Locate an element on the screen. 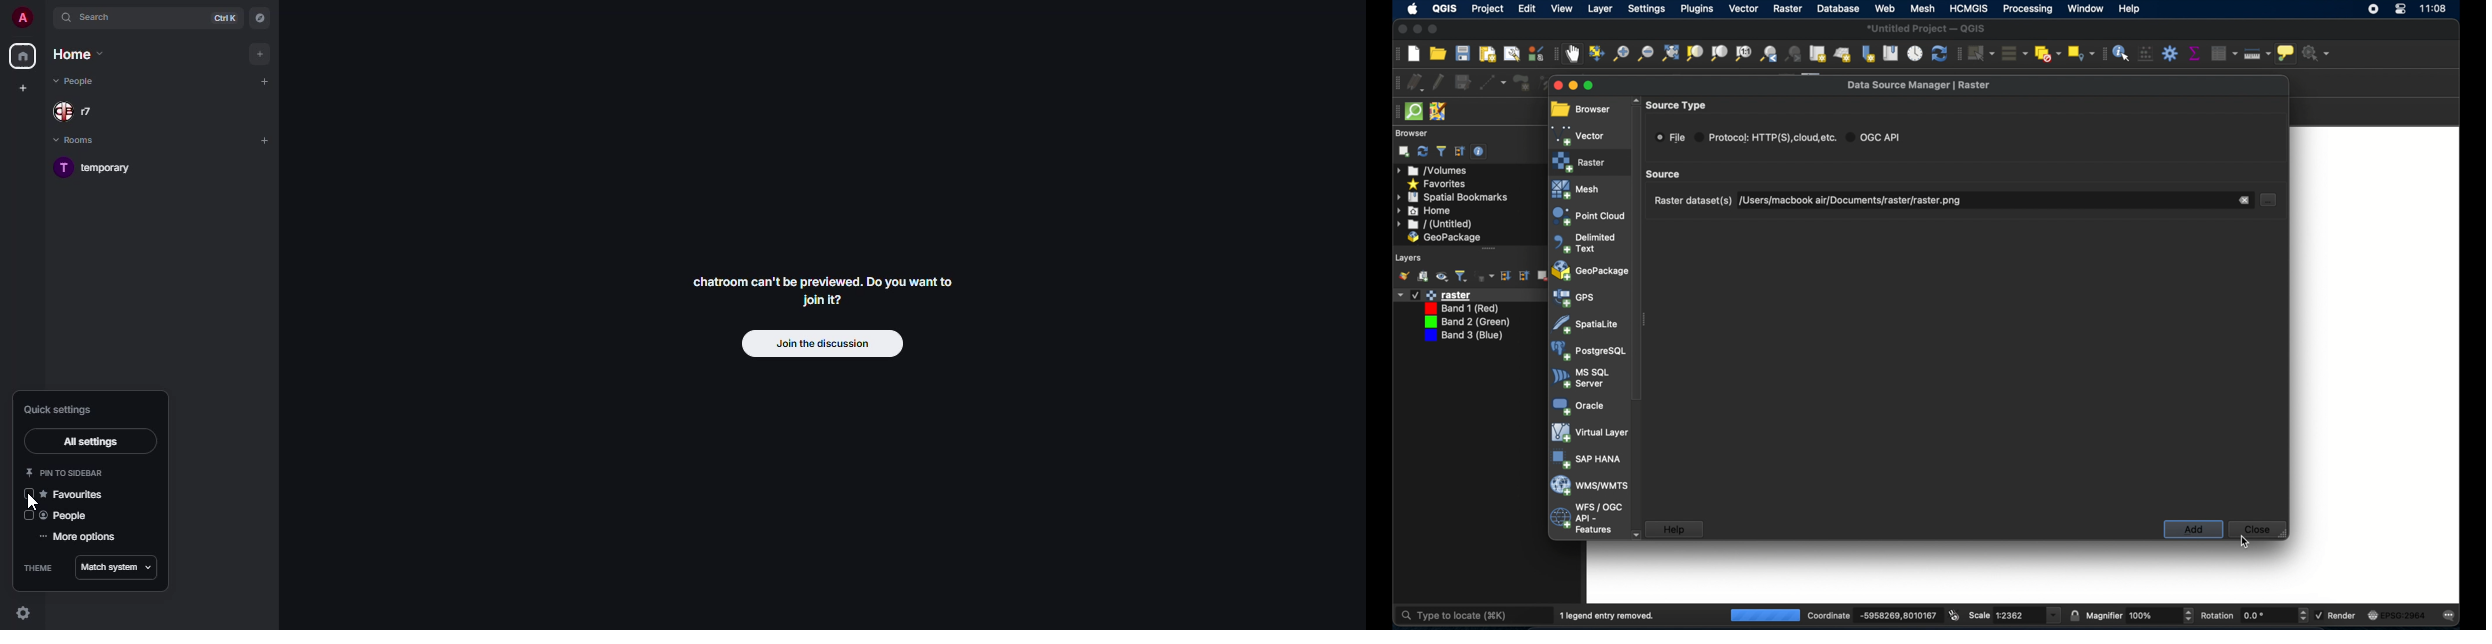  quick settings is located at coordinates (58, 408).